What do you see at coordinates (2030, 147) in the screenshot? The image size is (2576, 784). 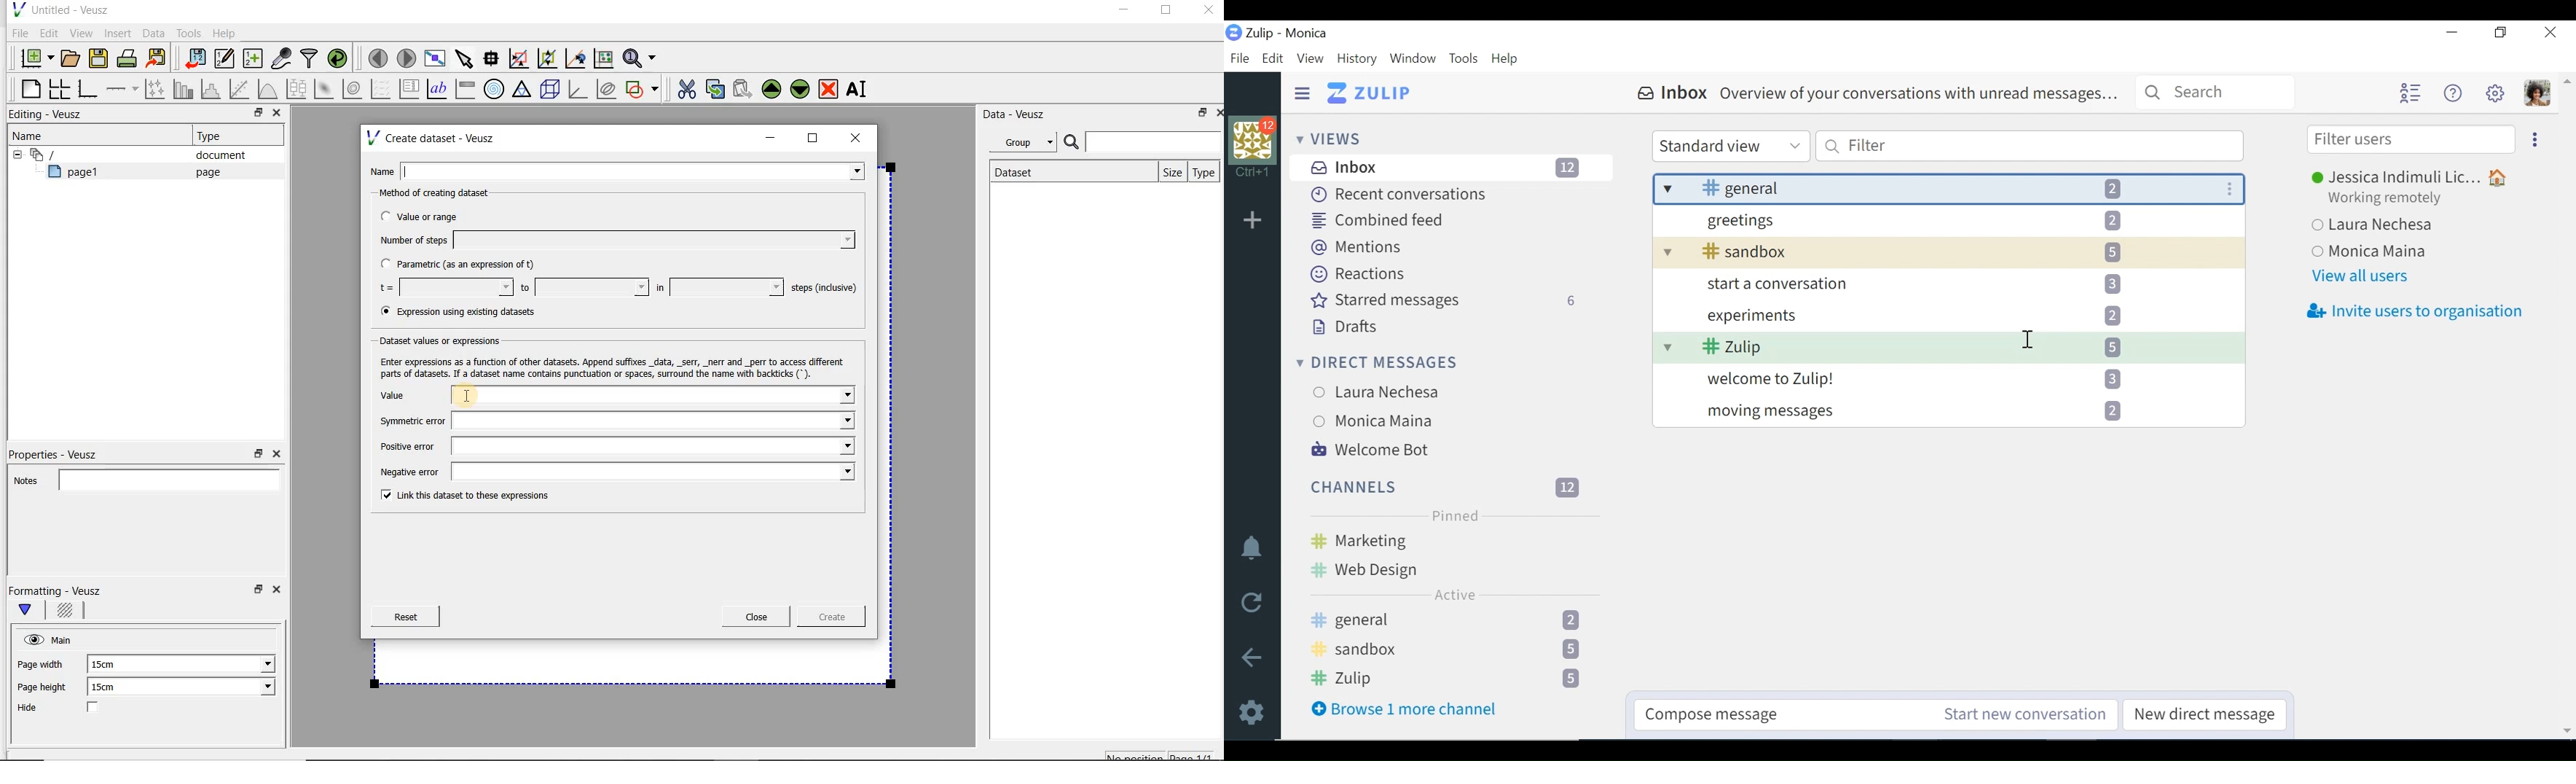 I see `Filter` at bounding box center [2030, 147].